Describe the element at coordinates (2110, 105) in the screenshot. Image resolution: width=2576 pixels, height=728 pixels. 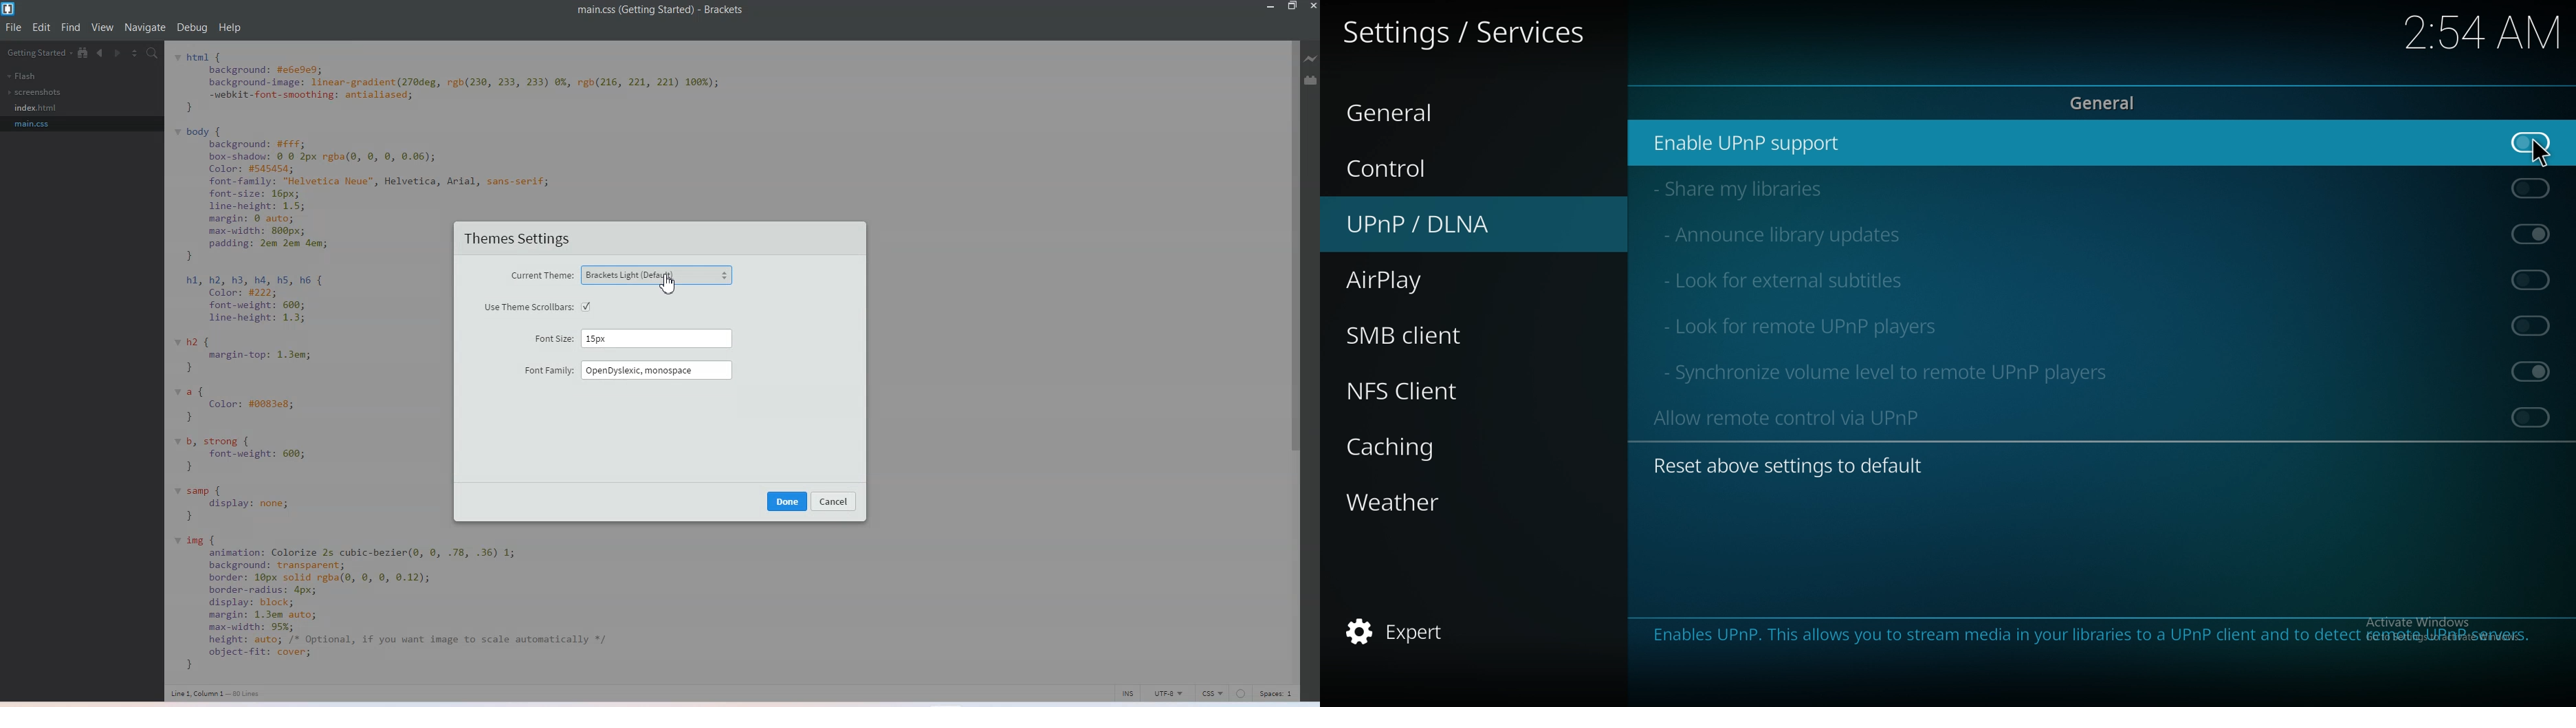
I see `general` at that location.